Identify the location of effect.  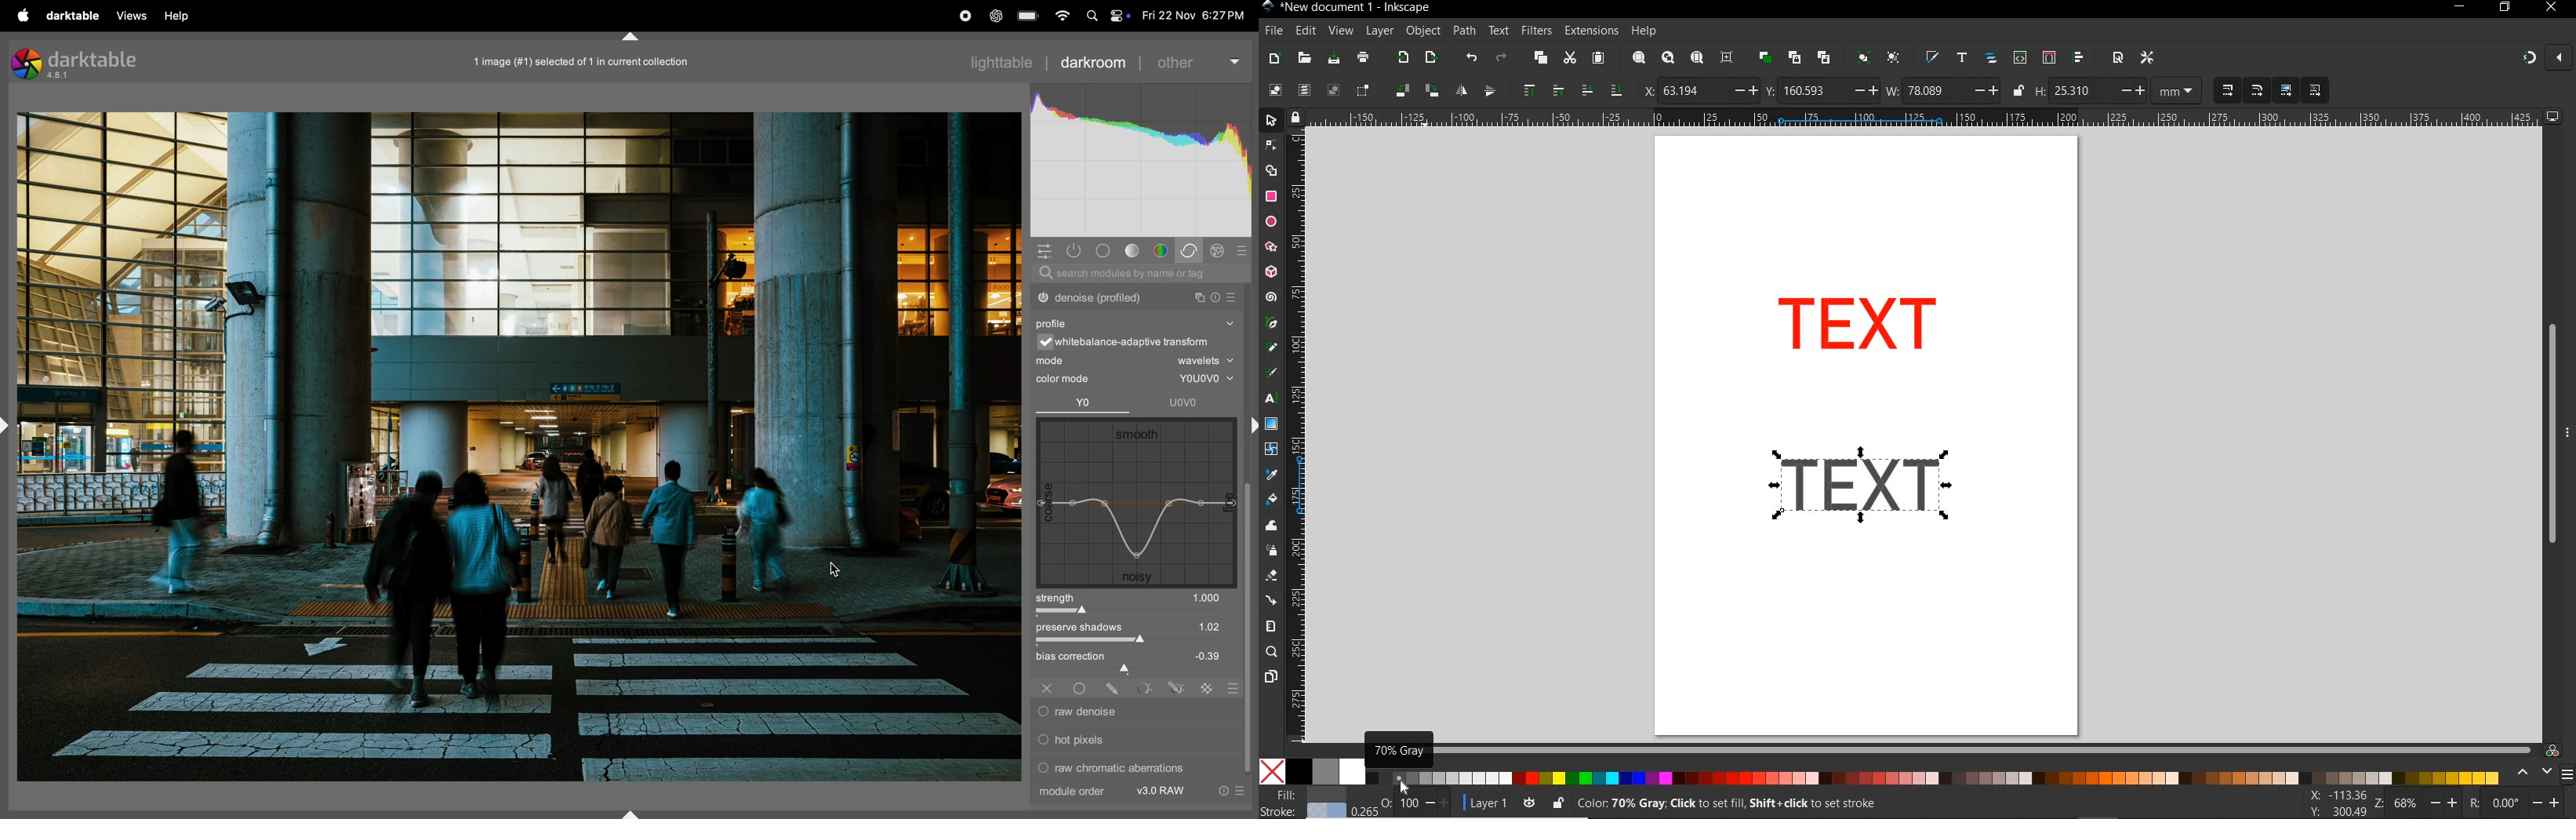
(1218, 251).